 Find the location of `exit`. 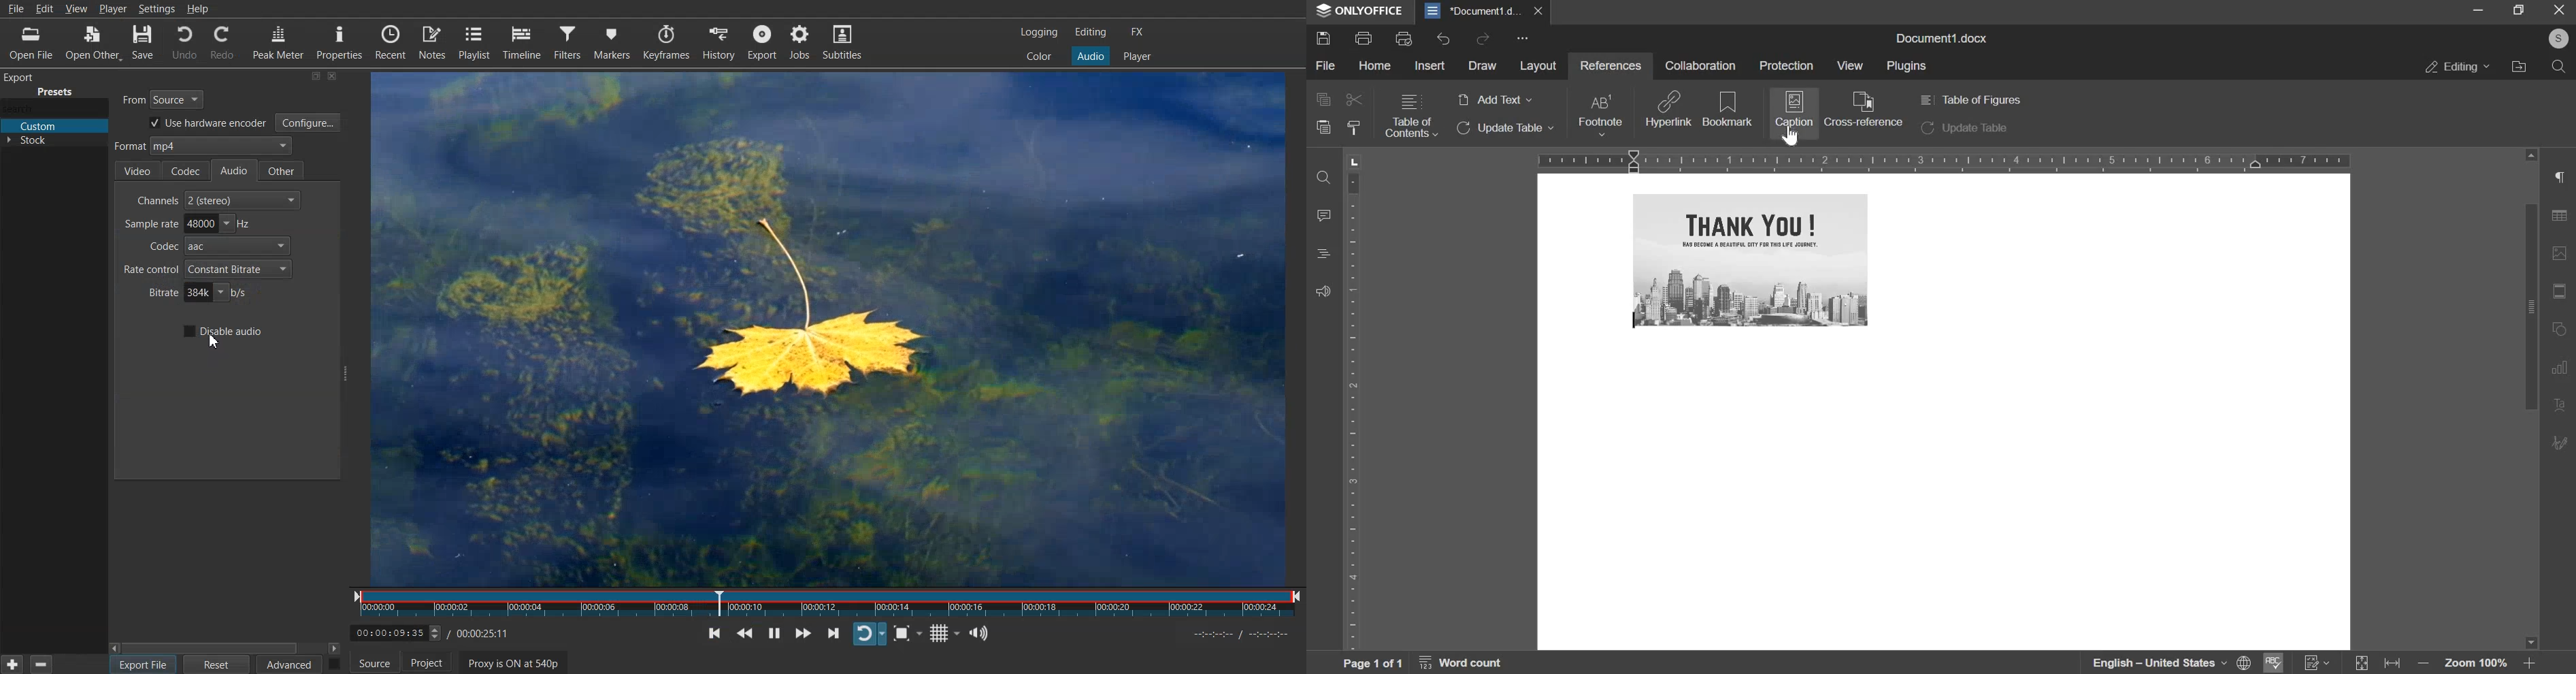

exit is located at coordinates (2561, 11).